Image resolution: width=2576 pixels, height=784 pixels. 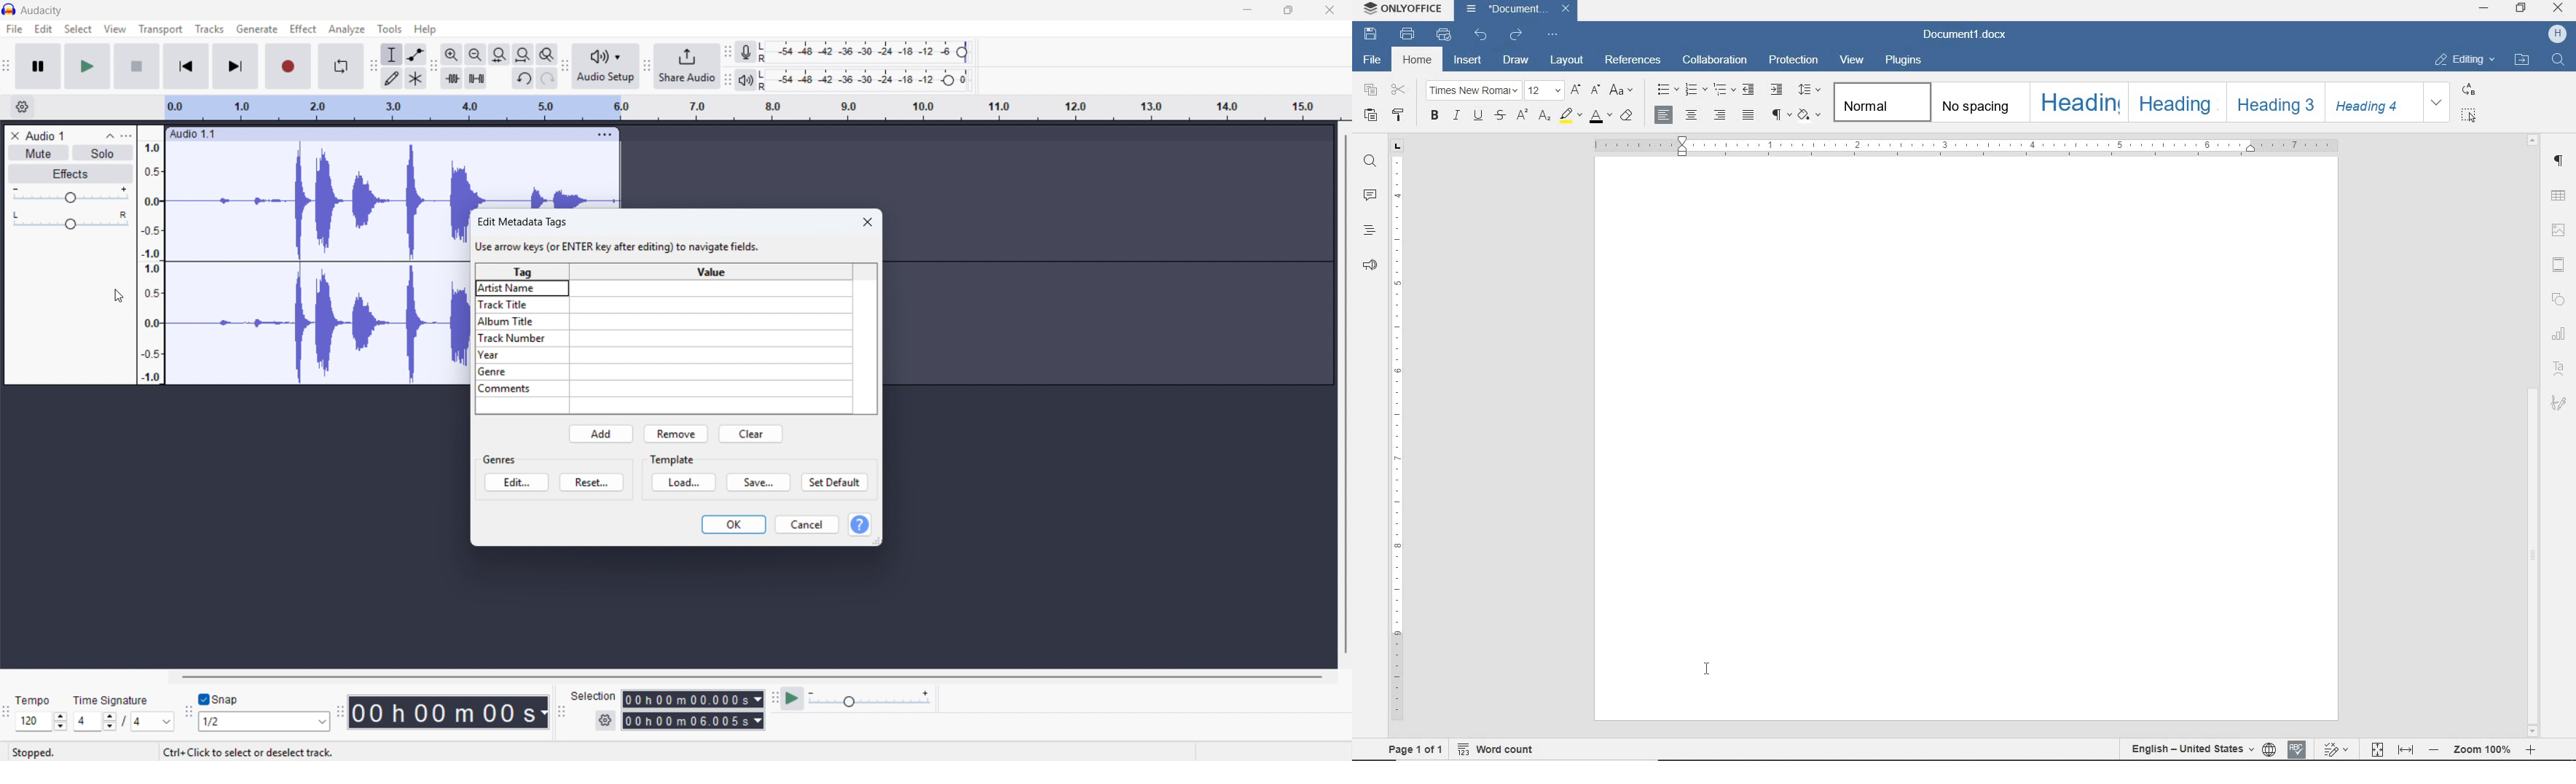 What do you see at coordinates (2334, 750) in the screenshot?
I see `track changes` at bounding box center [2334, 750].